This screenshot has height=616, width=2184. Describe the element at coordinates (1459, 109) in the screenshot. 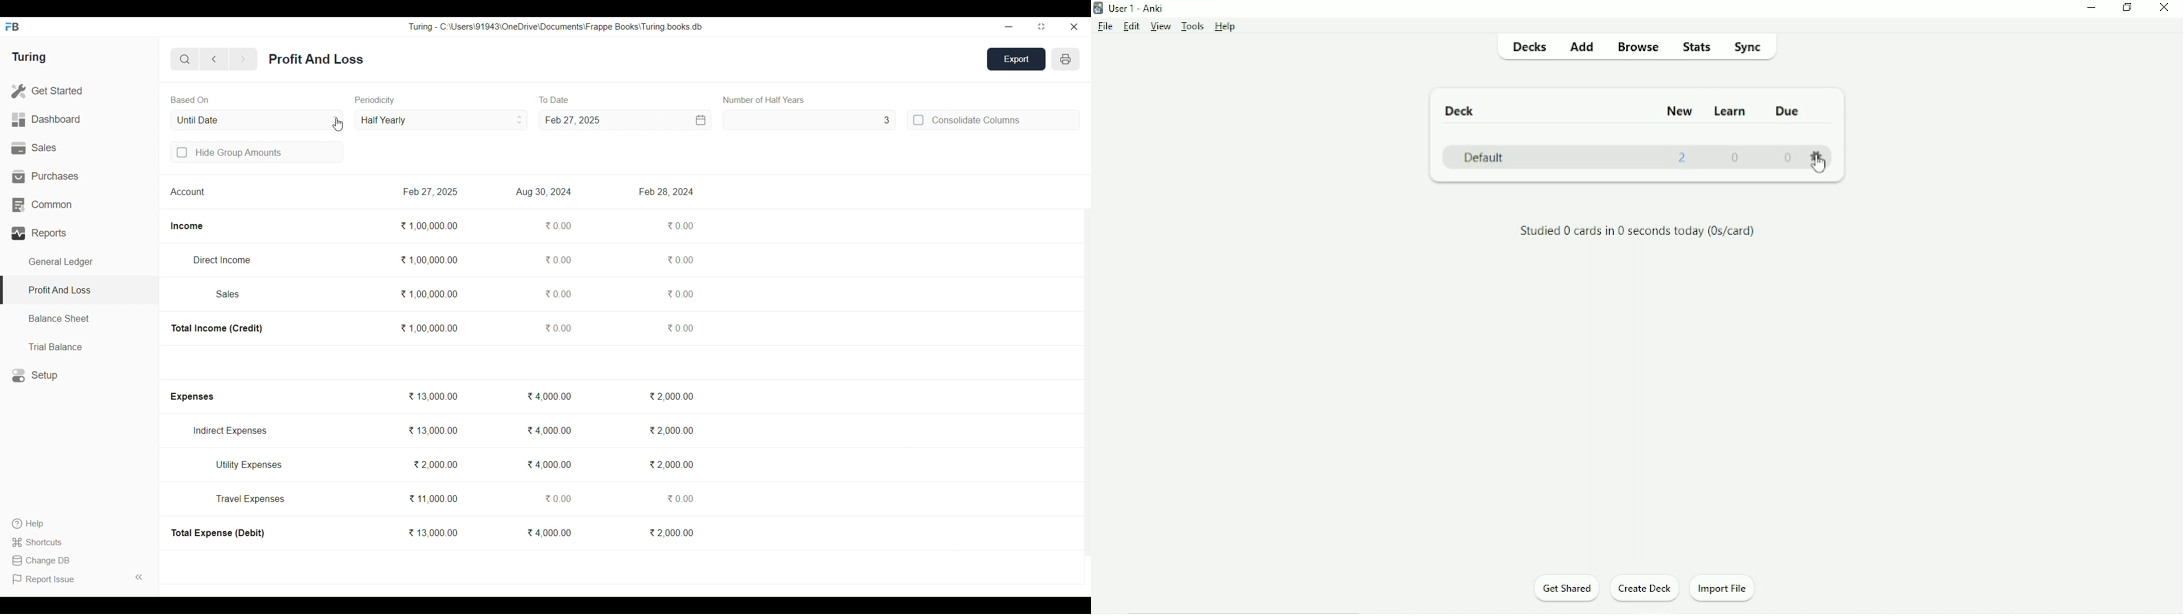

I see `Deck` at that location.